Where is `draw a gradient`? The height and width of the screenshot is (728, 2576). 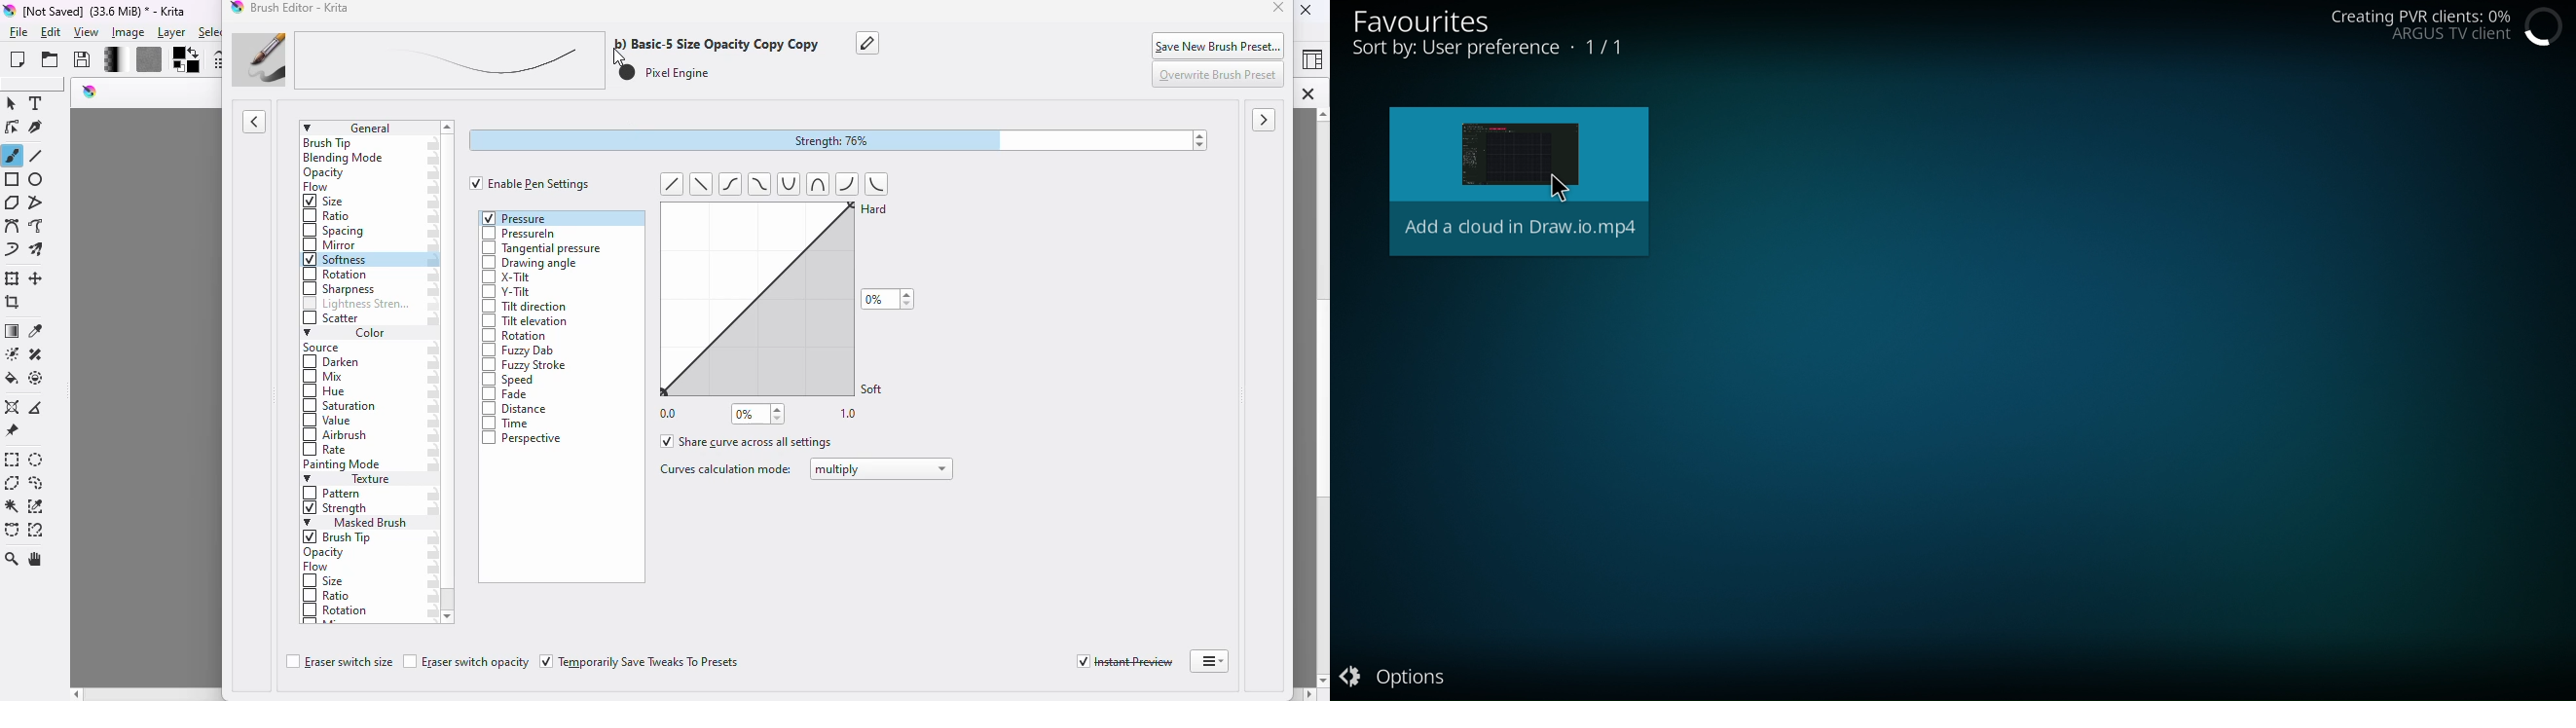 draw a gradient is located at coordinates (13, 332).